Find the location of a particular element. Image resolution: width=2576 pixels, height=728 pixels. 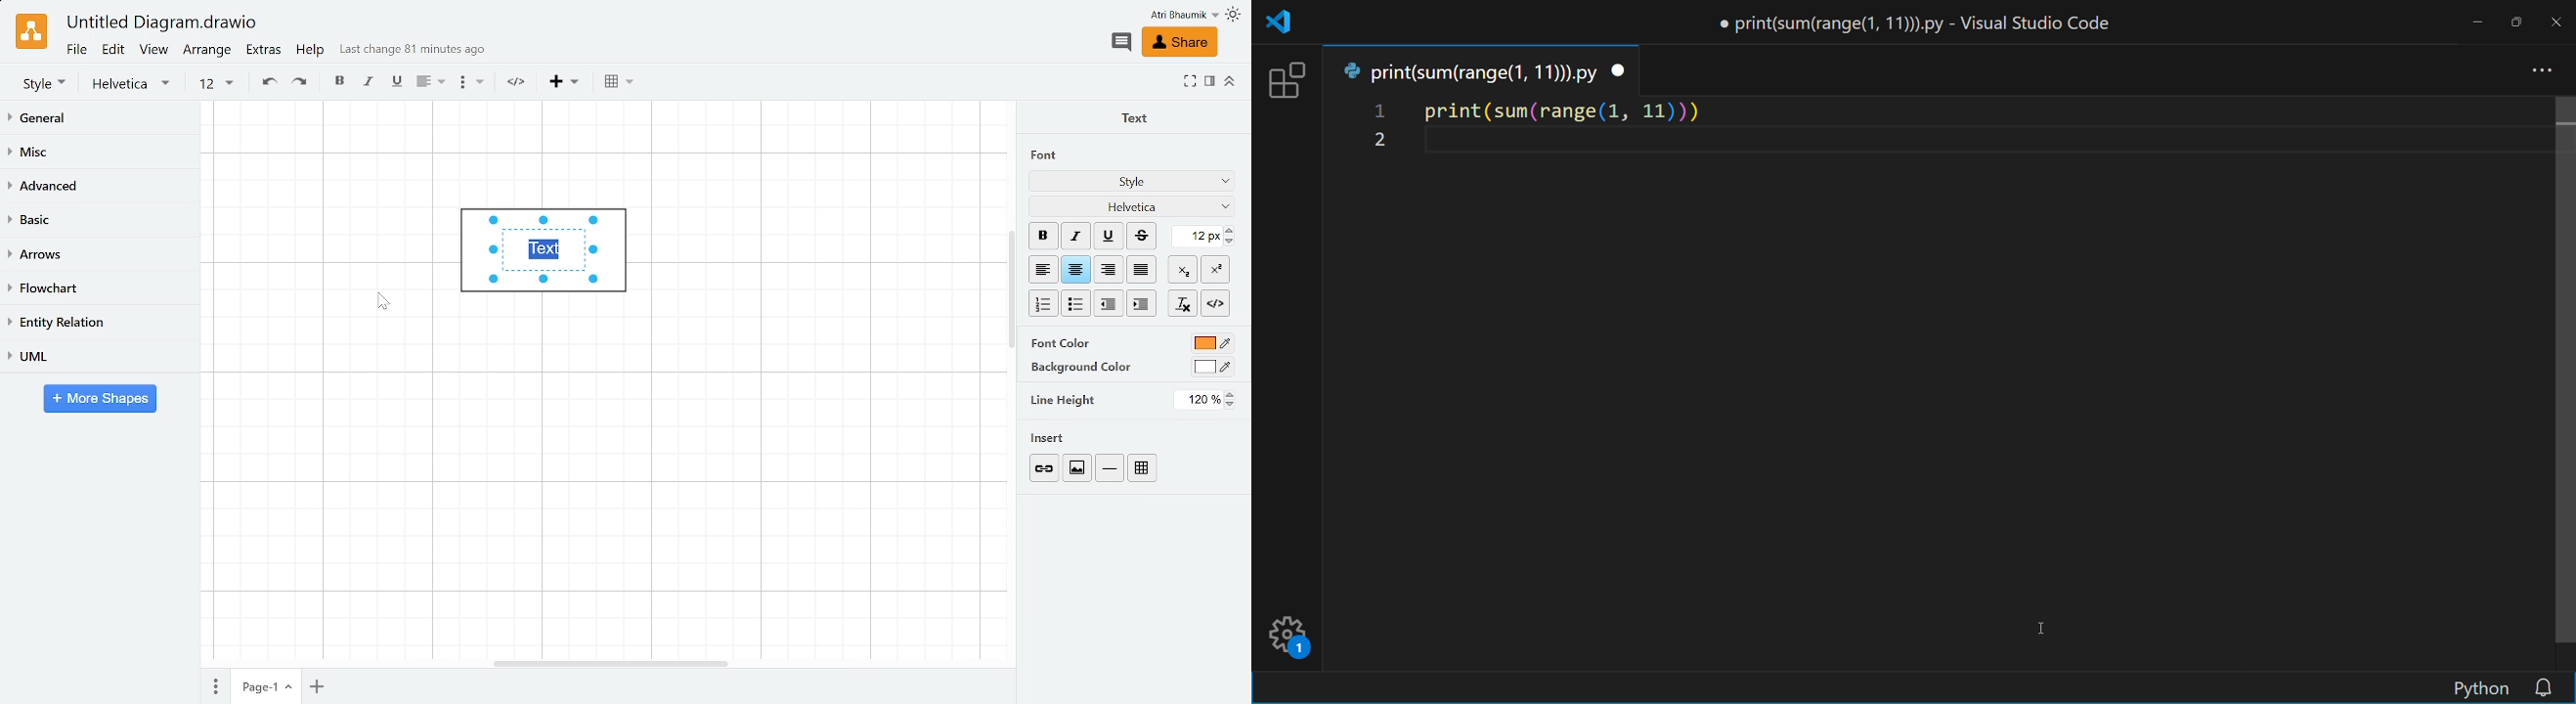

Subscript is located at coordinates (1183, 269).